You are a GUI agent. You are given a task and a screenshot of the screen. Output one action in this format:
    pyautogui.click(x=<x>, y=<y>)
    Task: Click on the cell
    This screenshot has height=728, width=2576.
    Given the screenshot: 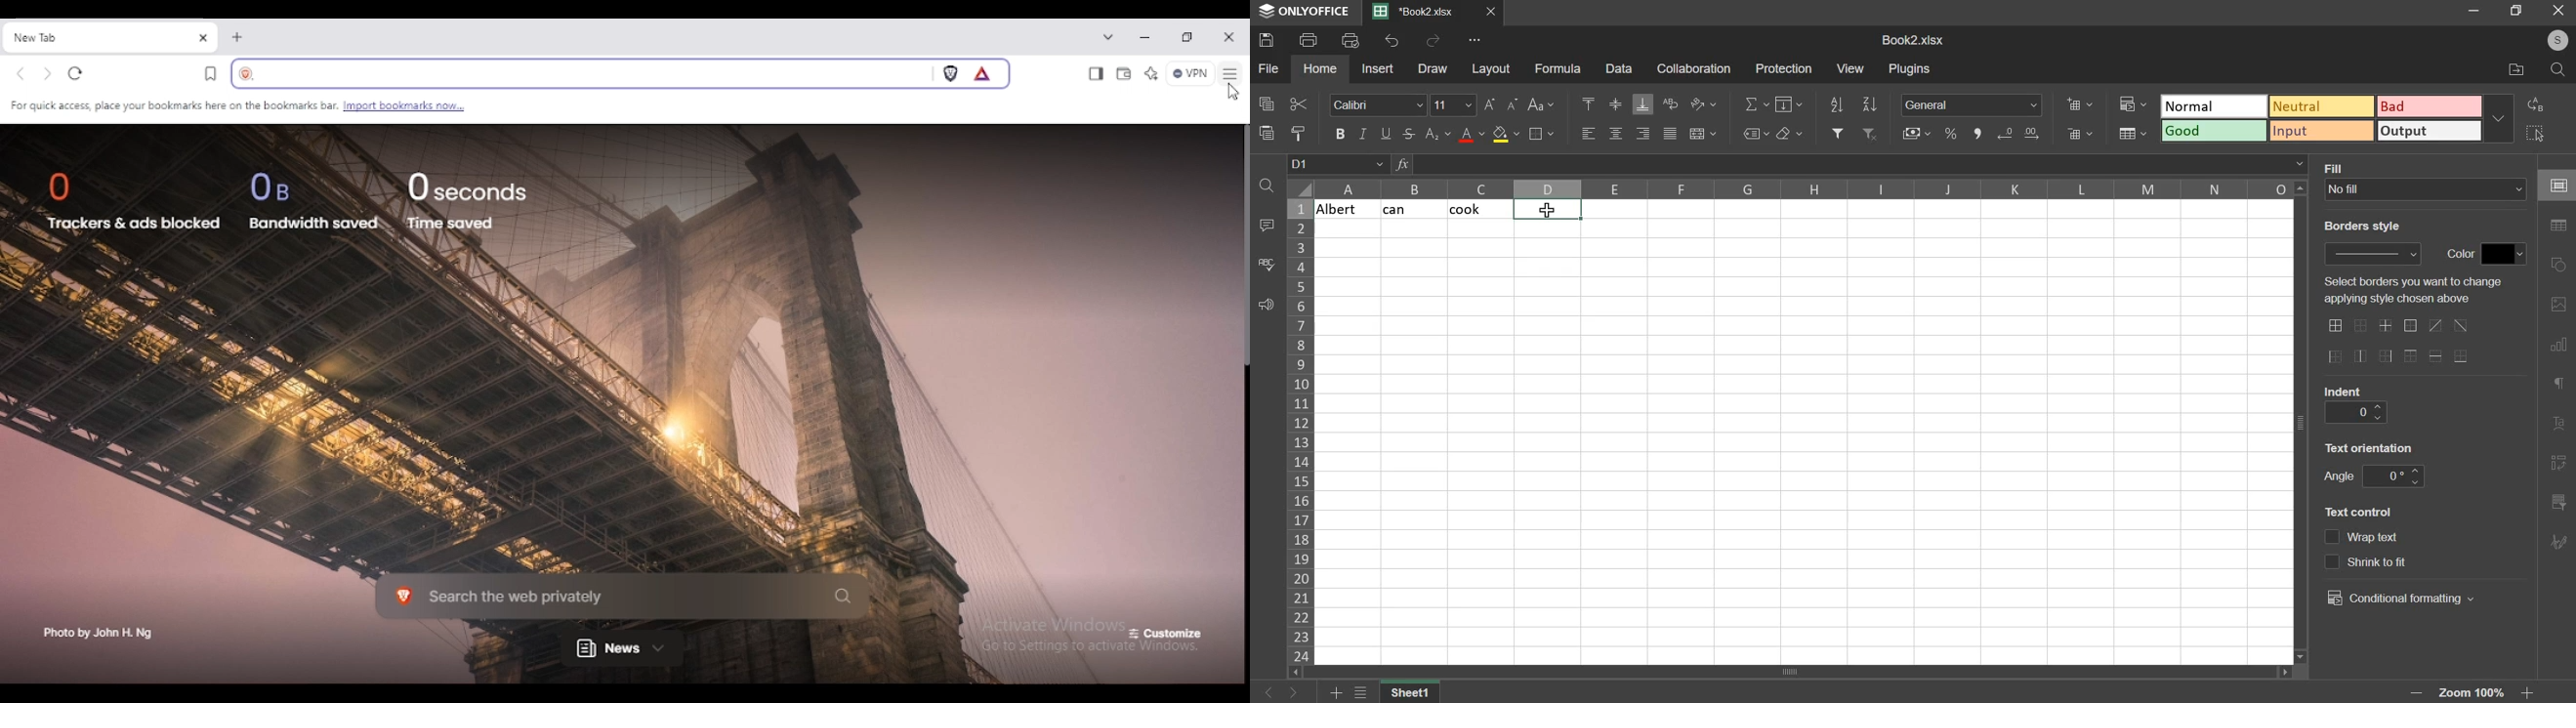 What is the action you would take?
    pyautogui.click(x=2557, y=186)
    